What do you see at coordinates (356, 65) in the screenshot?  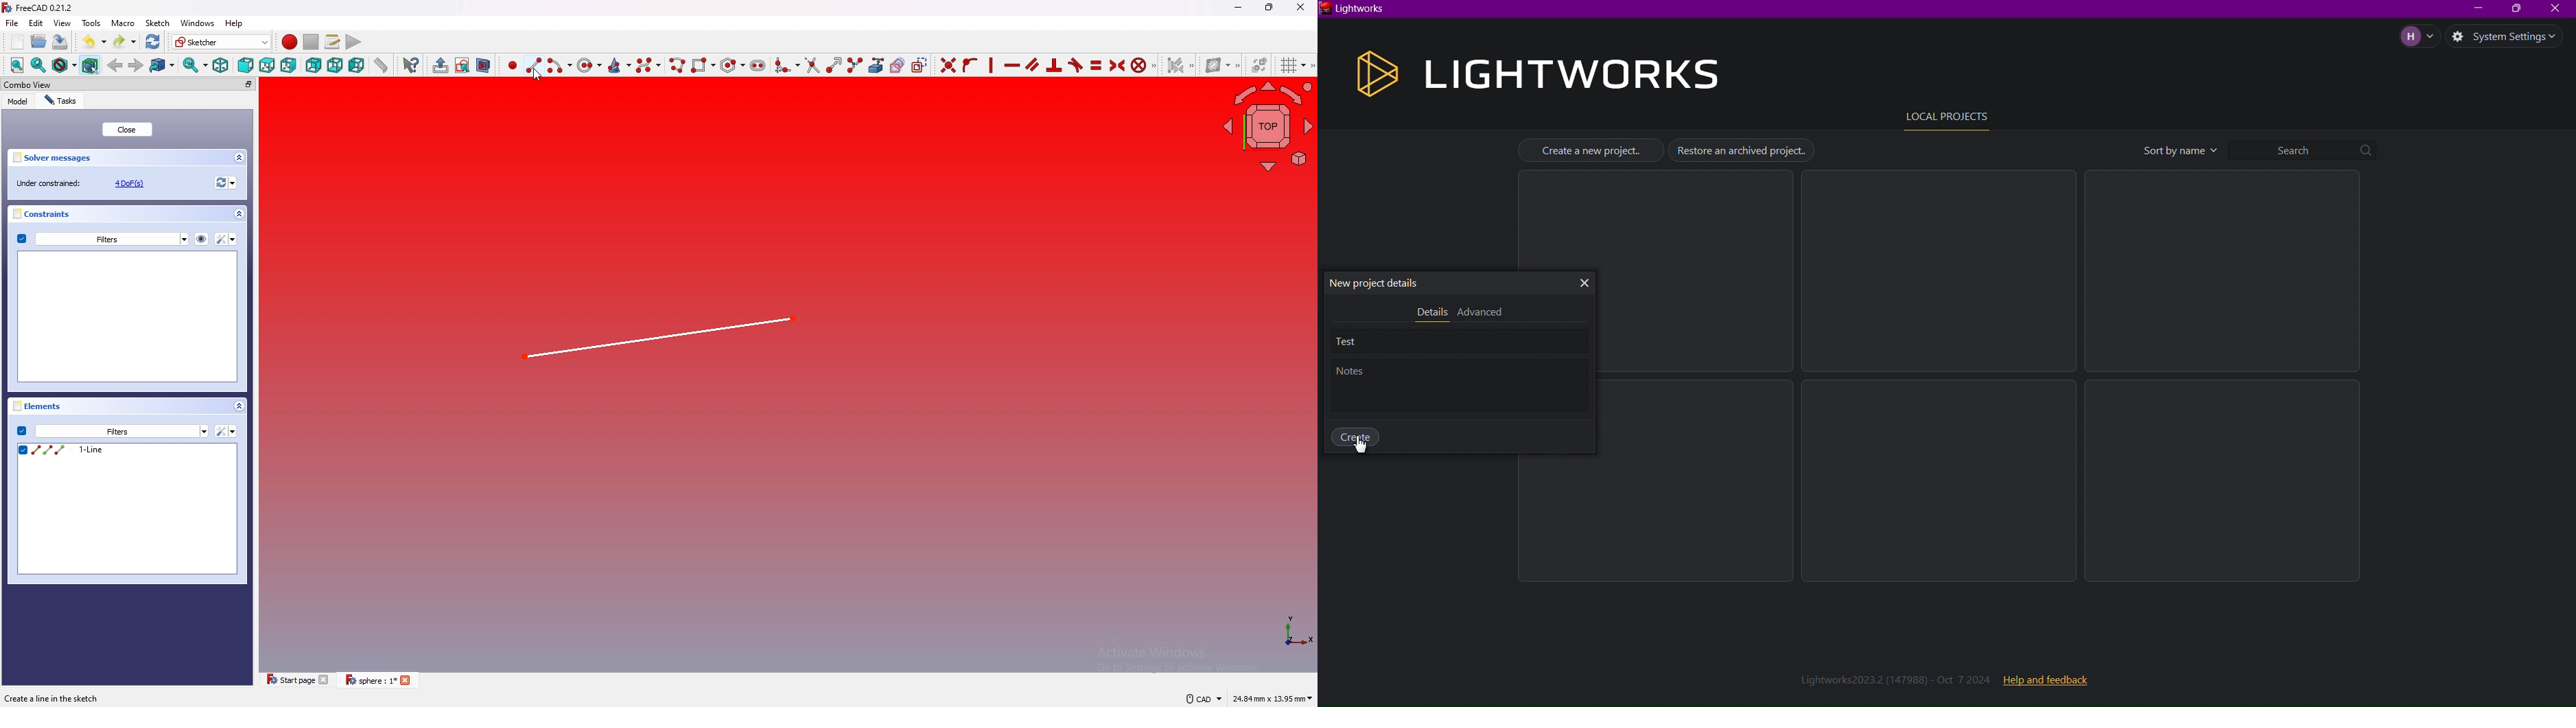 I see `Left` at bounding box center [356, 65].